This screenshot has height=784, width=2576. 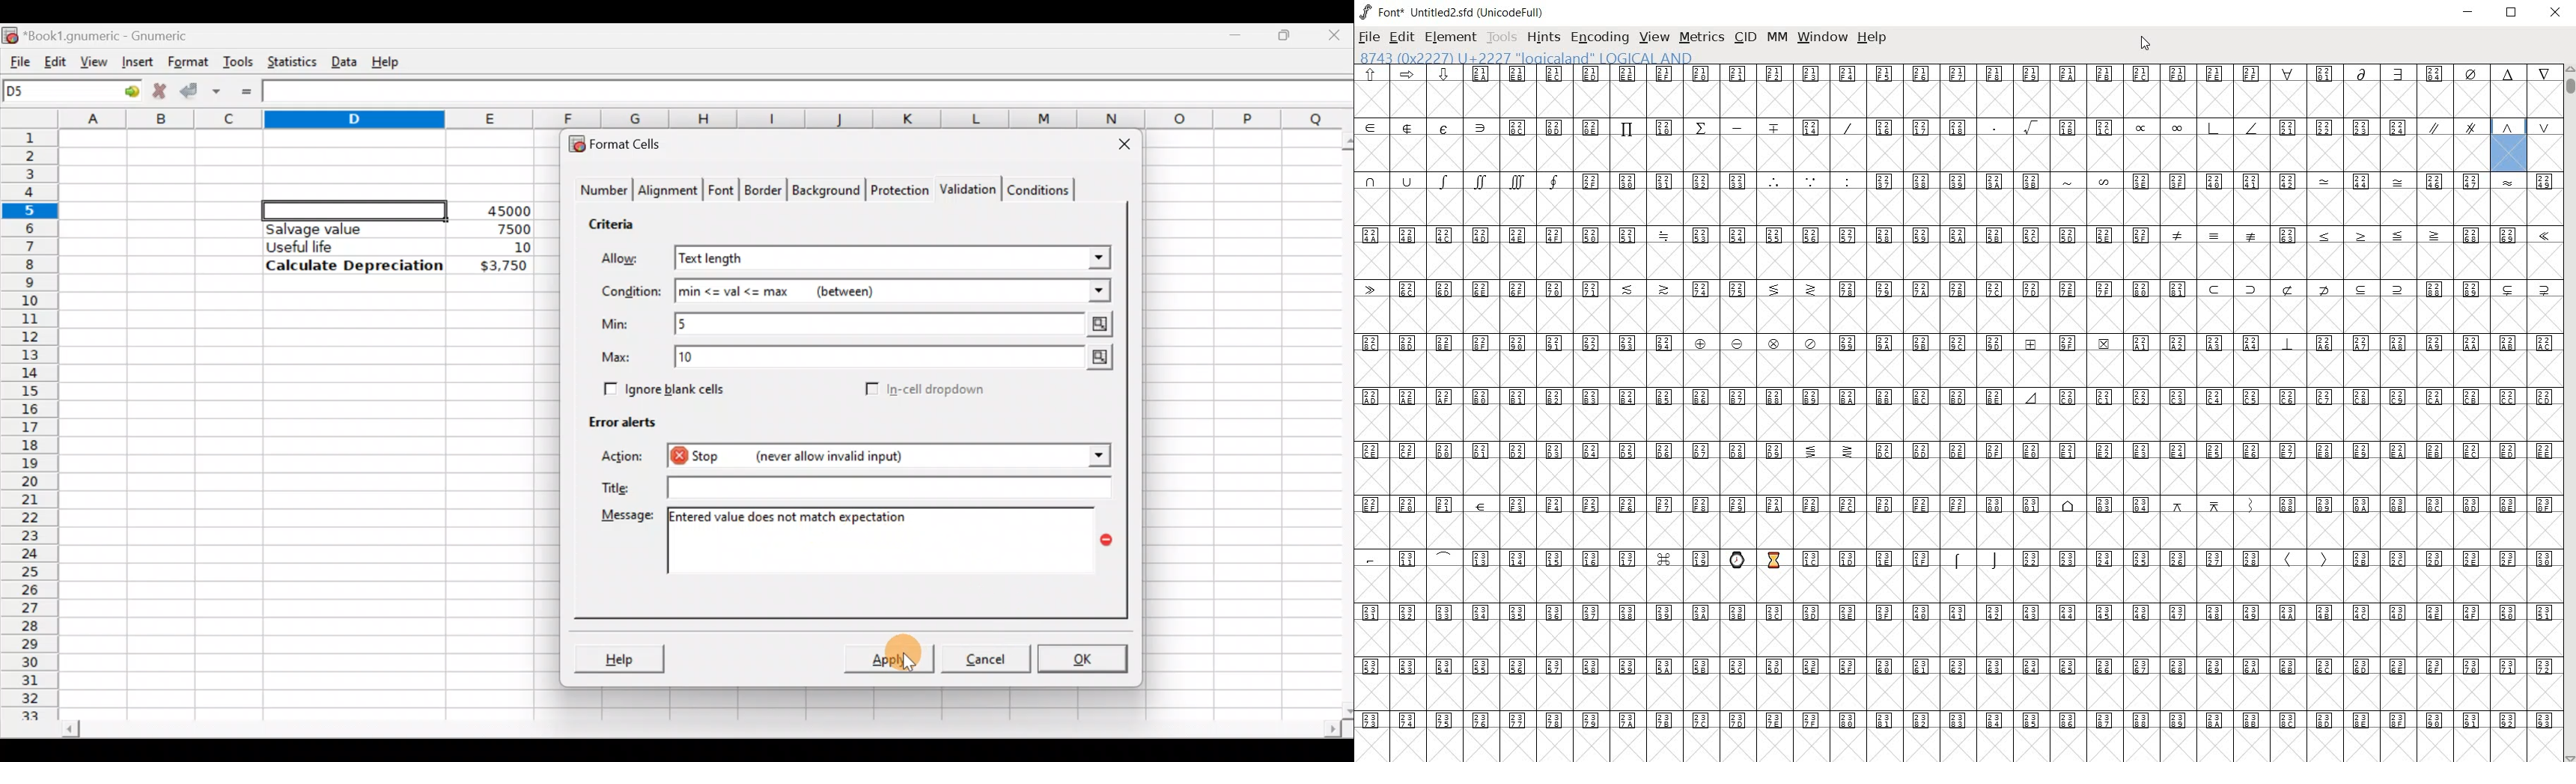 I want to click on Action, so click(x=627, y=459).